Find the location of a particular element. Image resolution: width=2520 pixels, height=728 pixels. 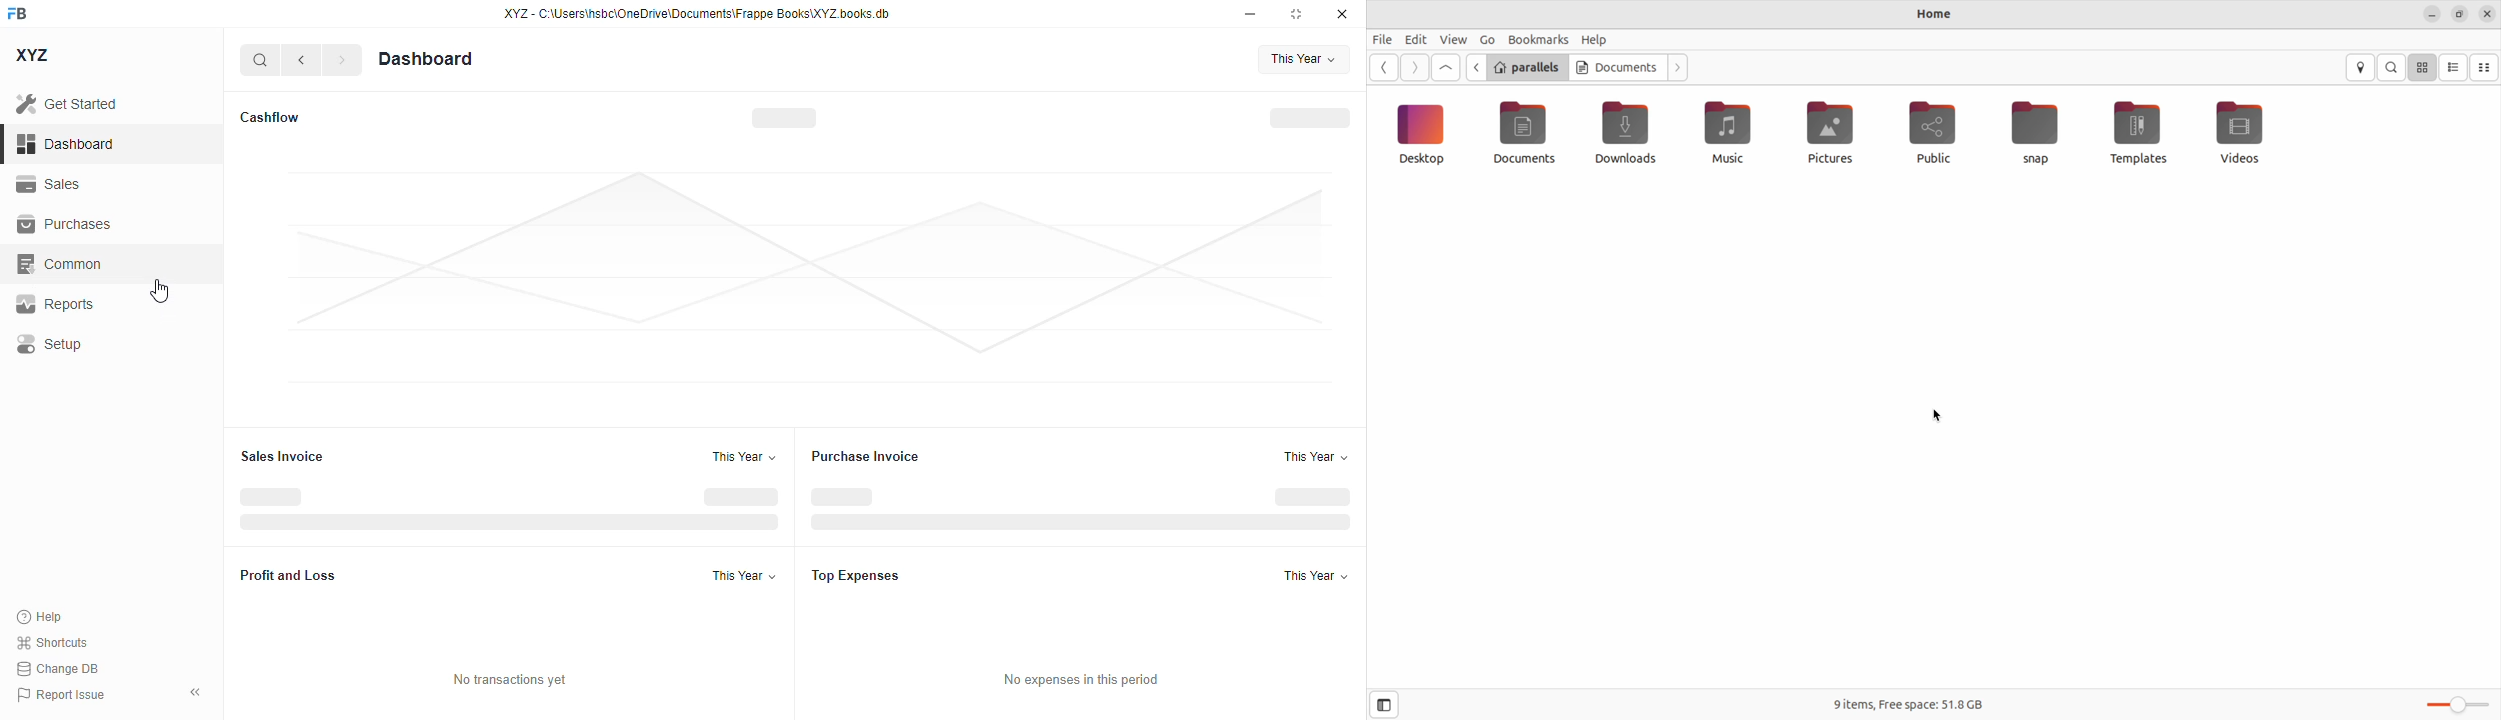

this year is located at coordinates (1317, 456).